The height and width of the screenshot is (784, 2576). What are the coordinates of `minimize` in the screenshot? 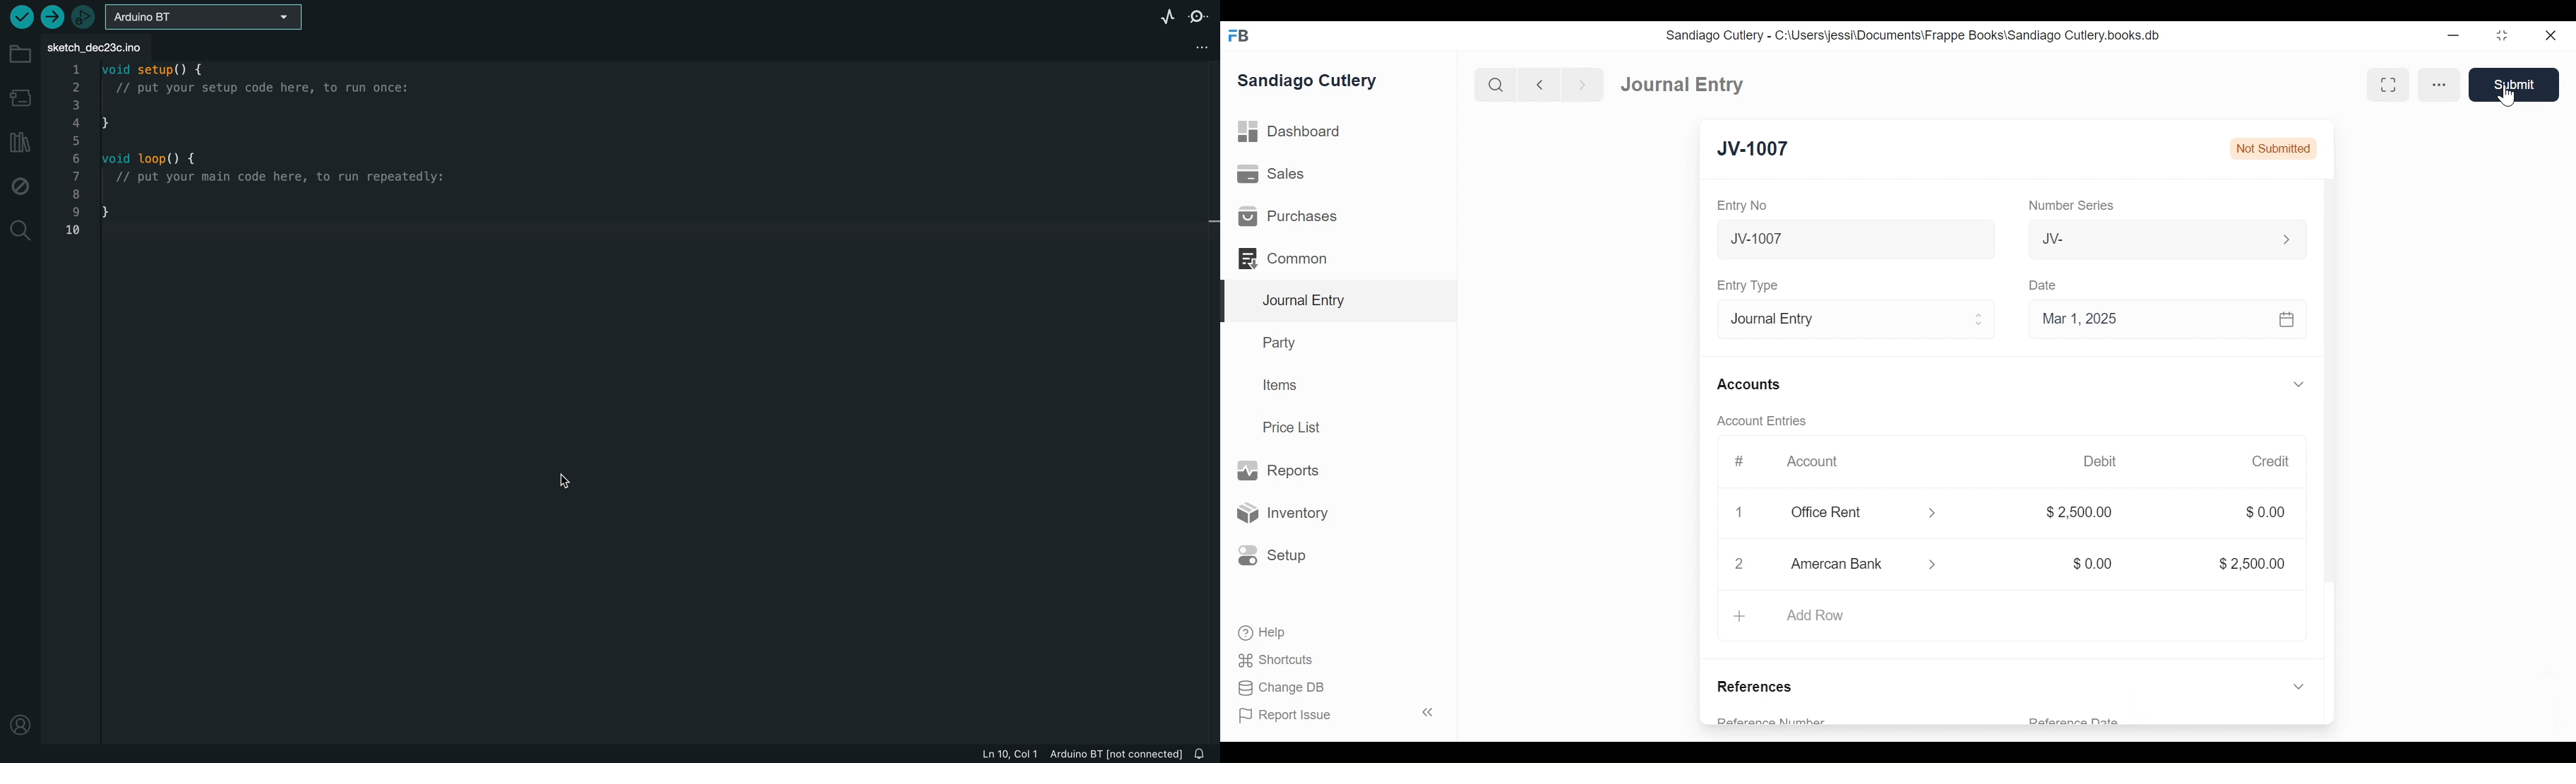 It's located at (2455, 32).